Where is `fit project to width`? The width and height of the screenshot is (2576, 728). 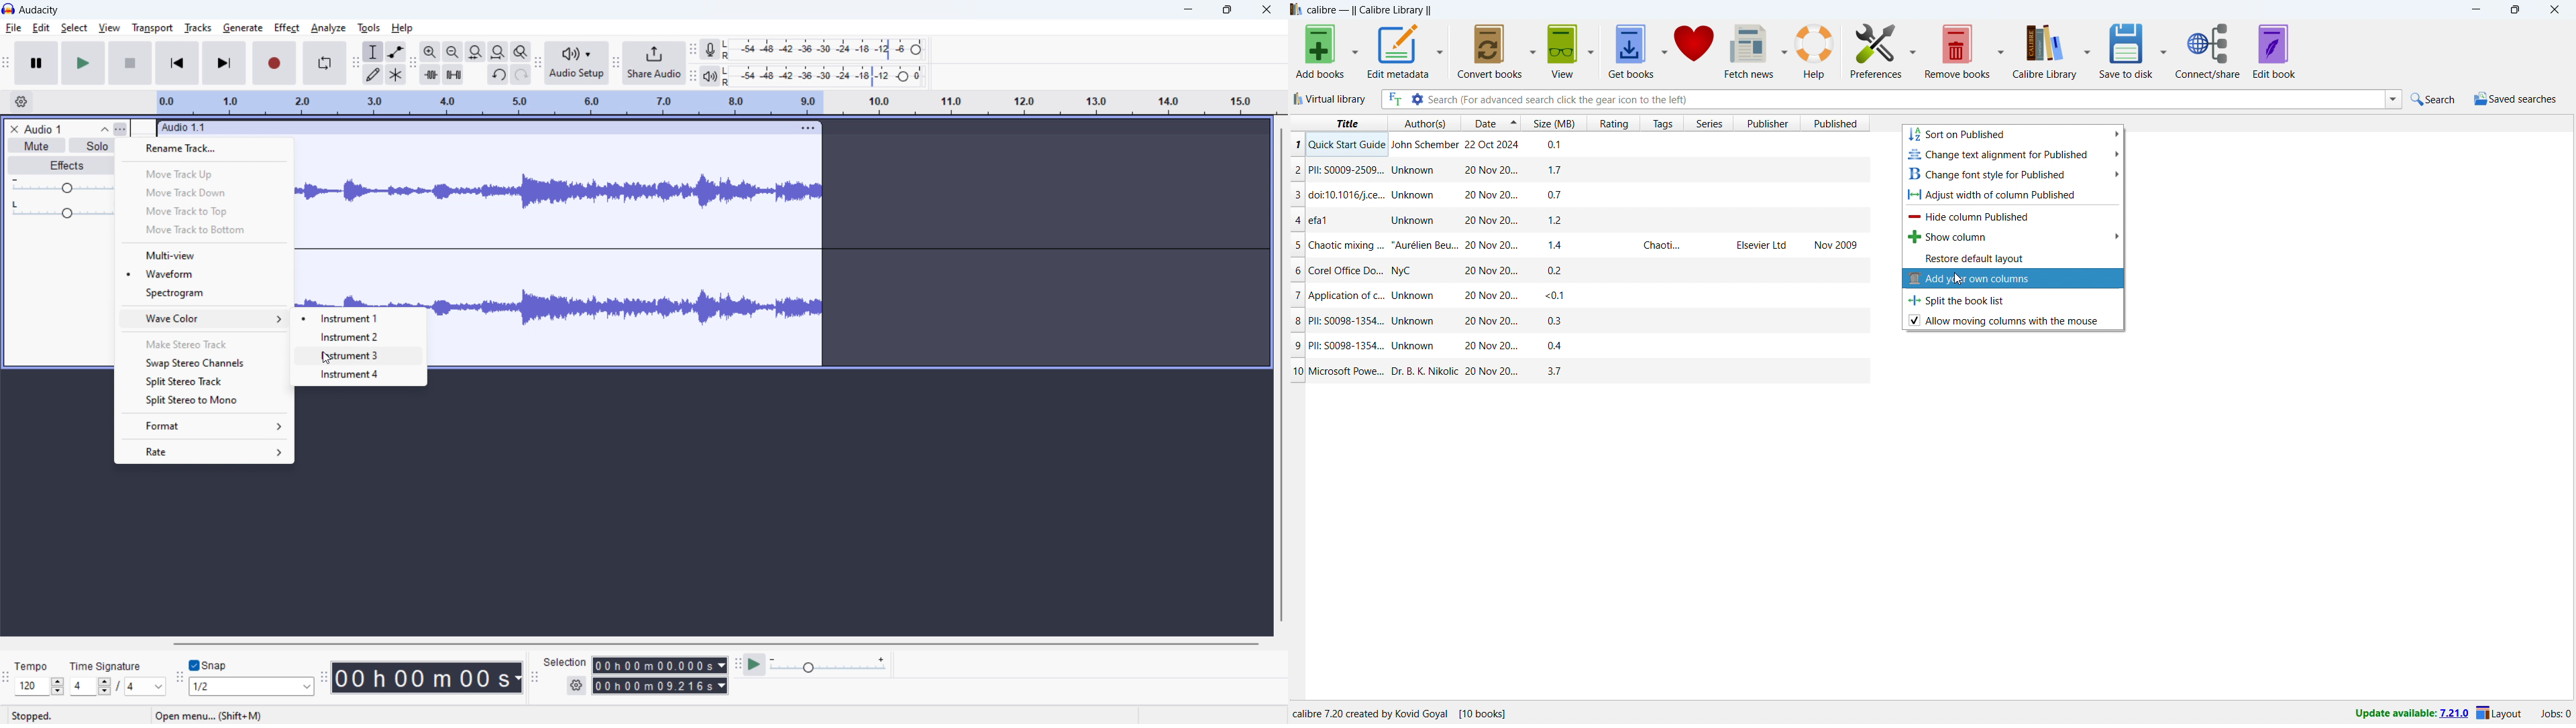 fit project to width is located at coordinates (498, 51).